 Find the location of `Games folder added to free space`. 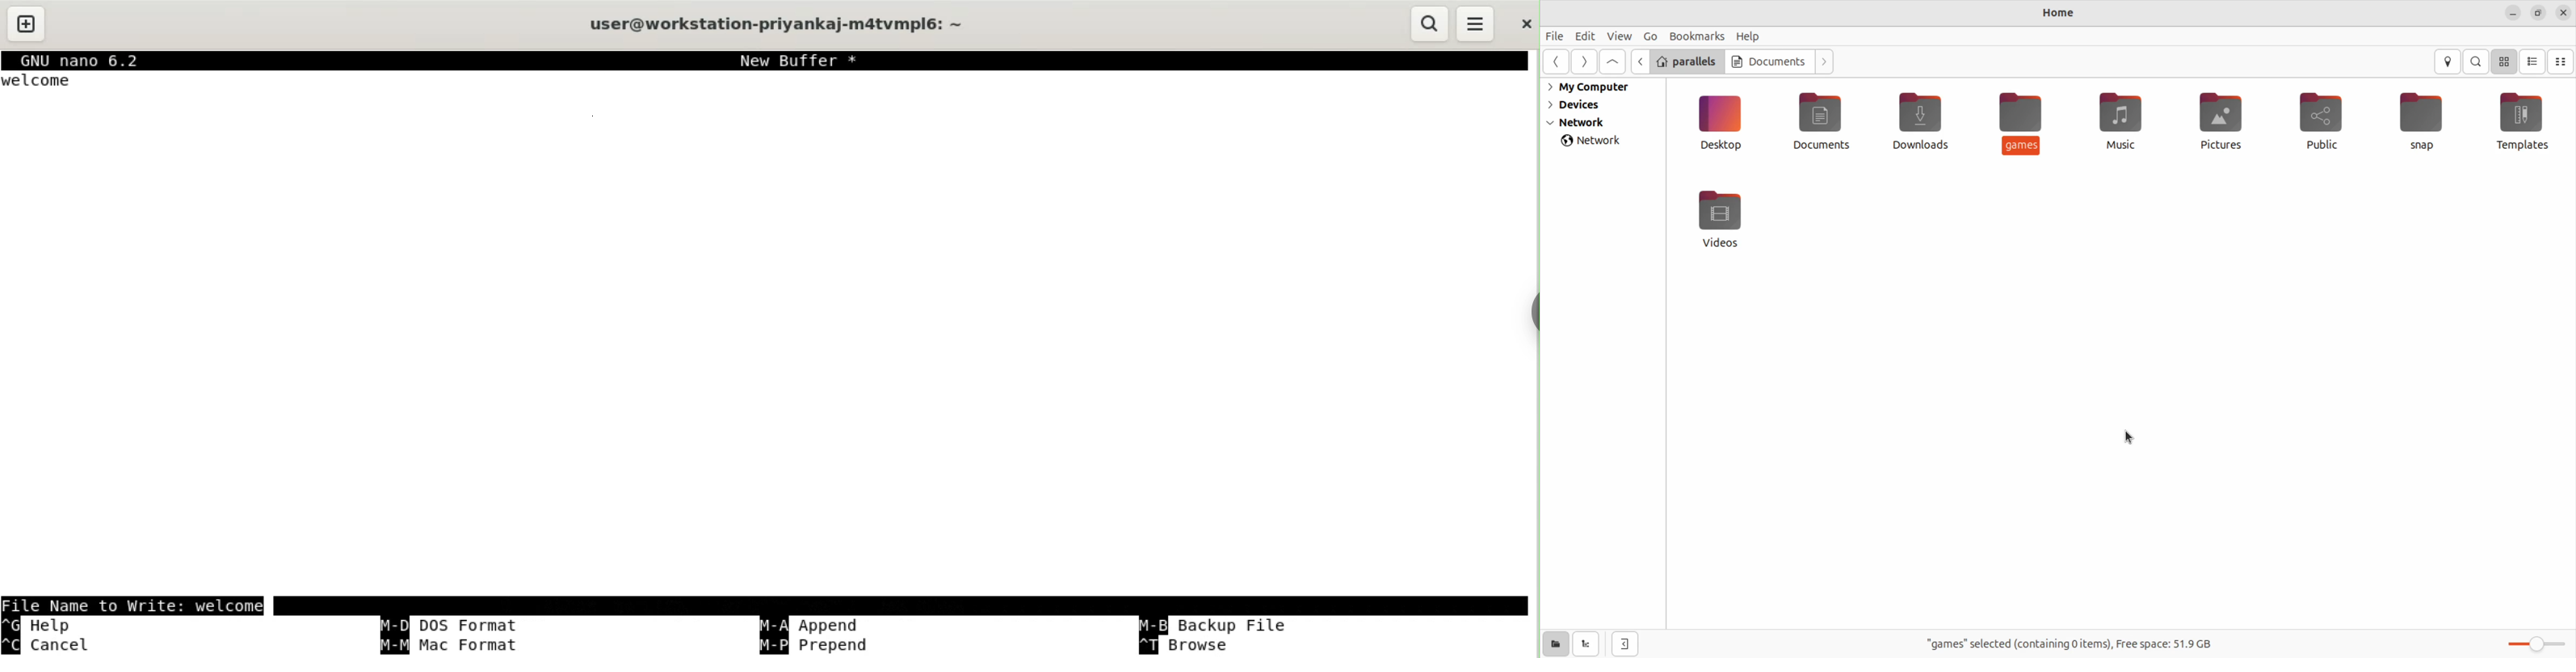

Games folder added to free space is located at coordinates (2068, 644).